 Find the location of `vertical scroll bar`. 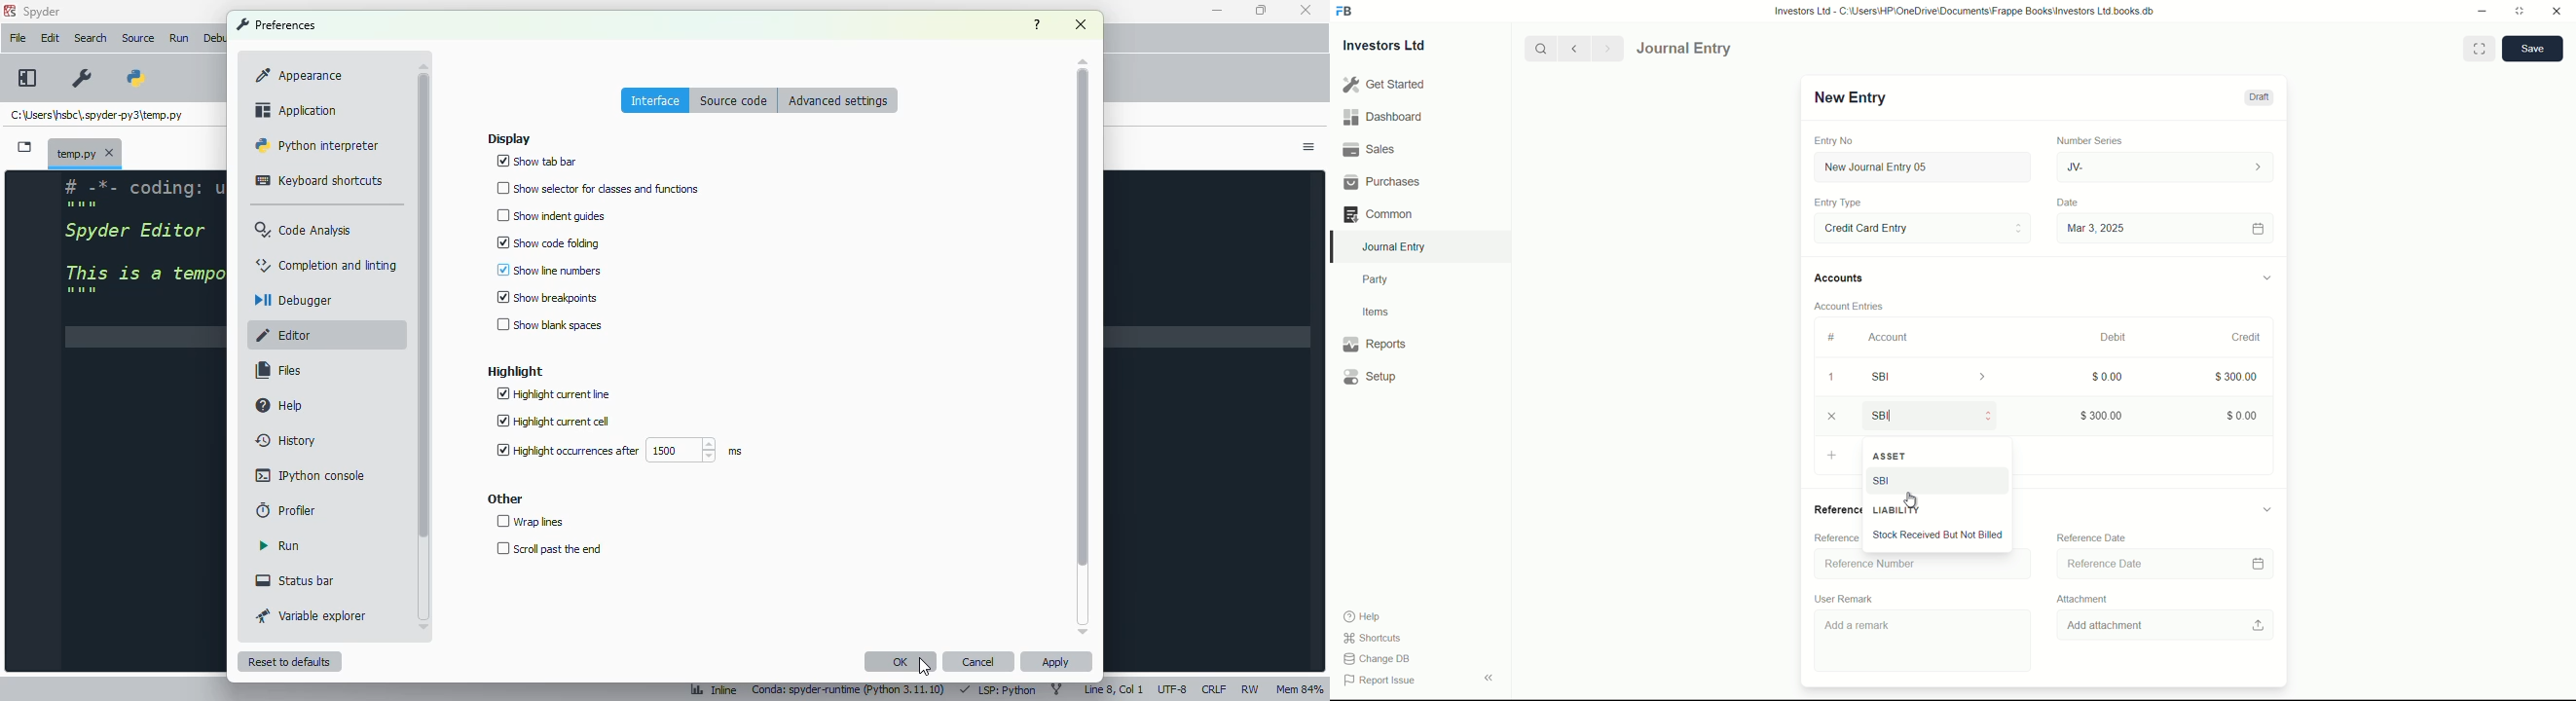

vertical scroll bar is located at coordinates (423, 304).